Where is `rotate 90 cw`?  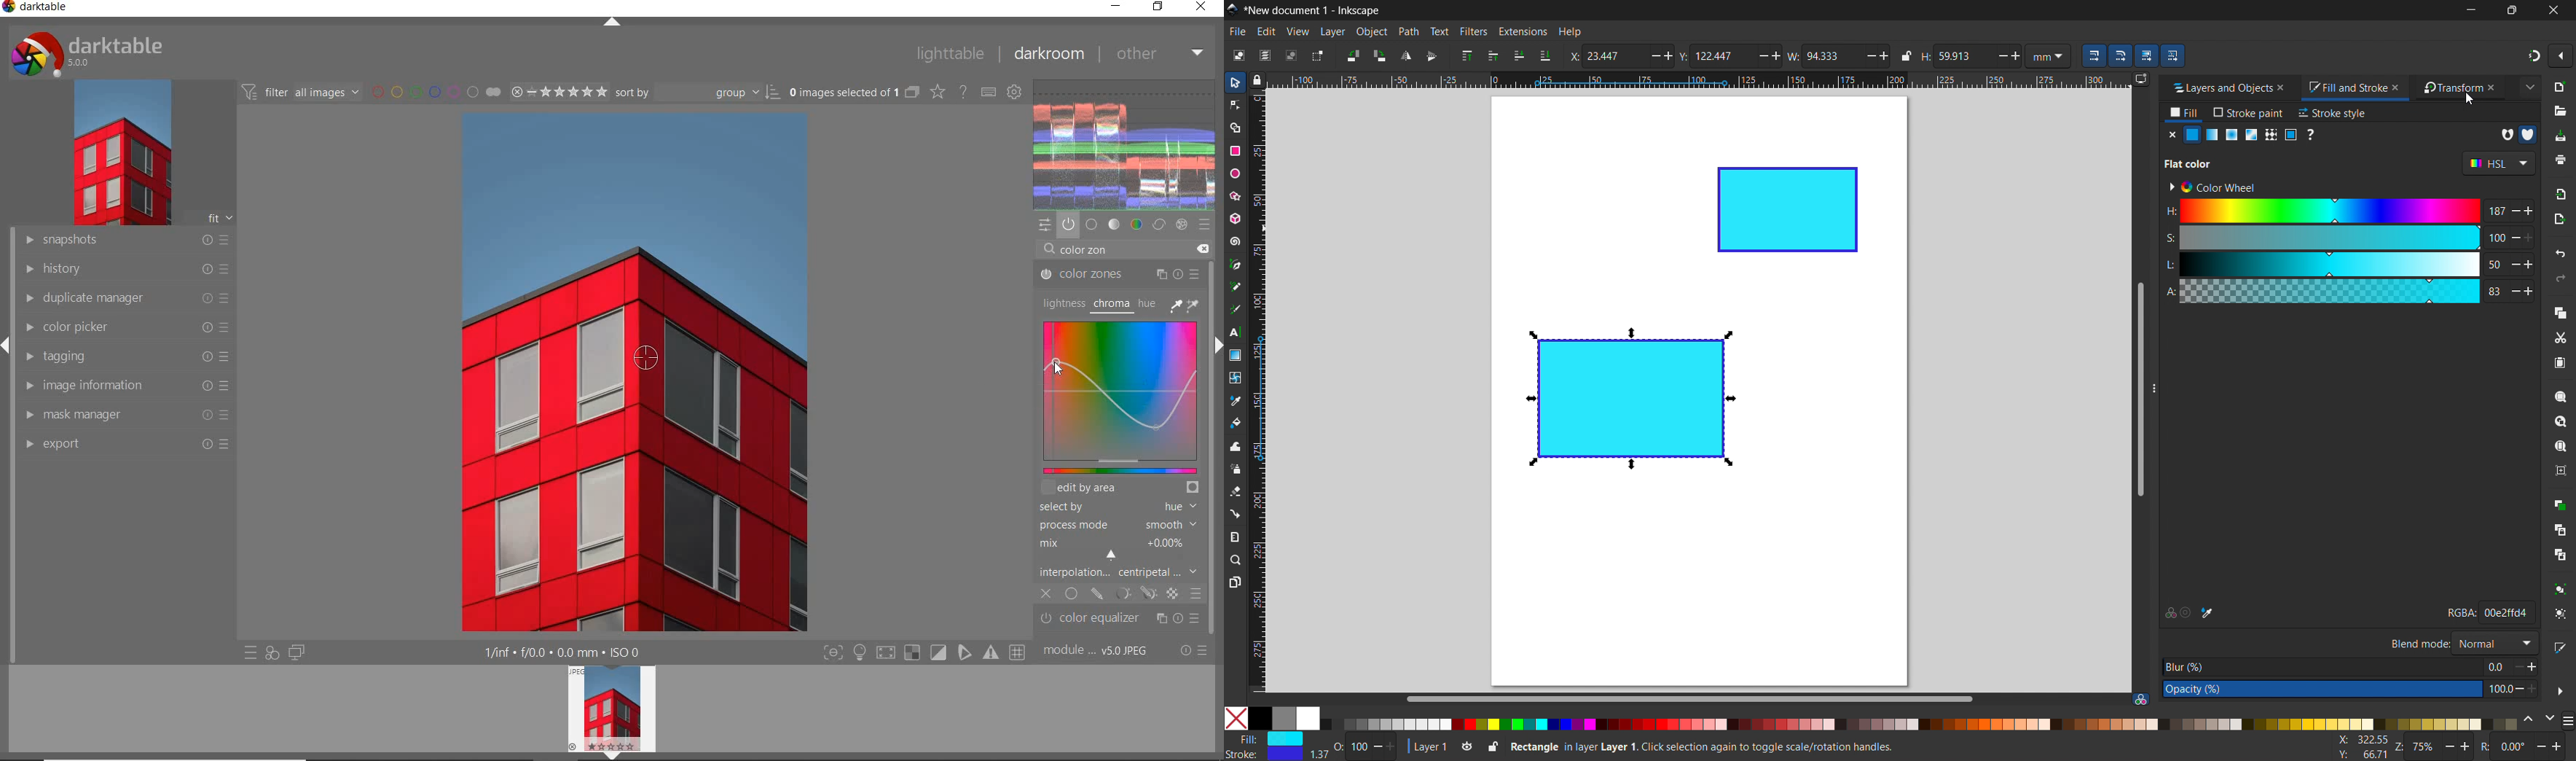 rotate 90 cw is located at coordinates (1379, 56).